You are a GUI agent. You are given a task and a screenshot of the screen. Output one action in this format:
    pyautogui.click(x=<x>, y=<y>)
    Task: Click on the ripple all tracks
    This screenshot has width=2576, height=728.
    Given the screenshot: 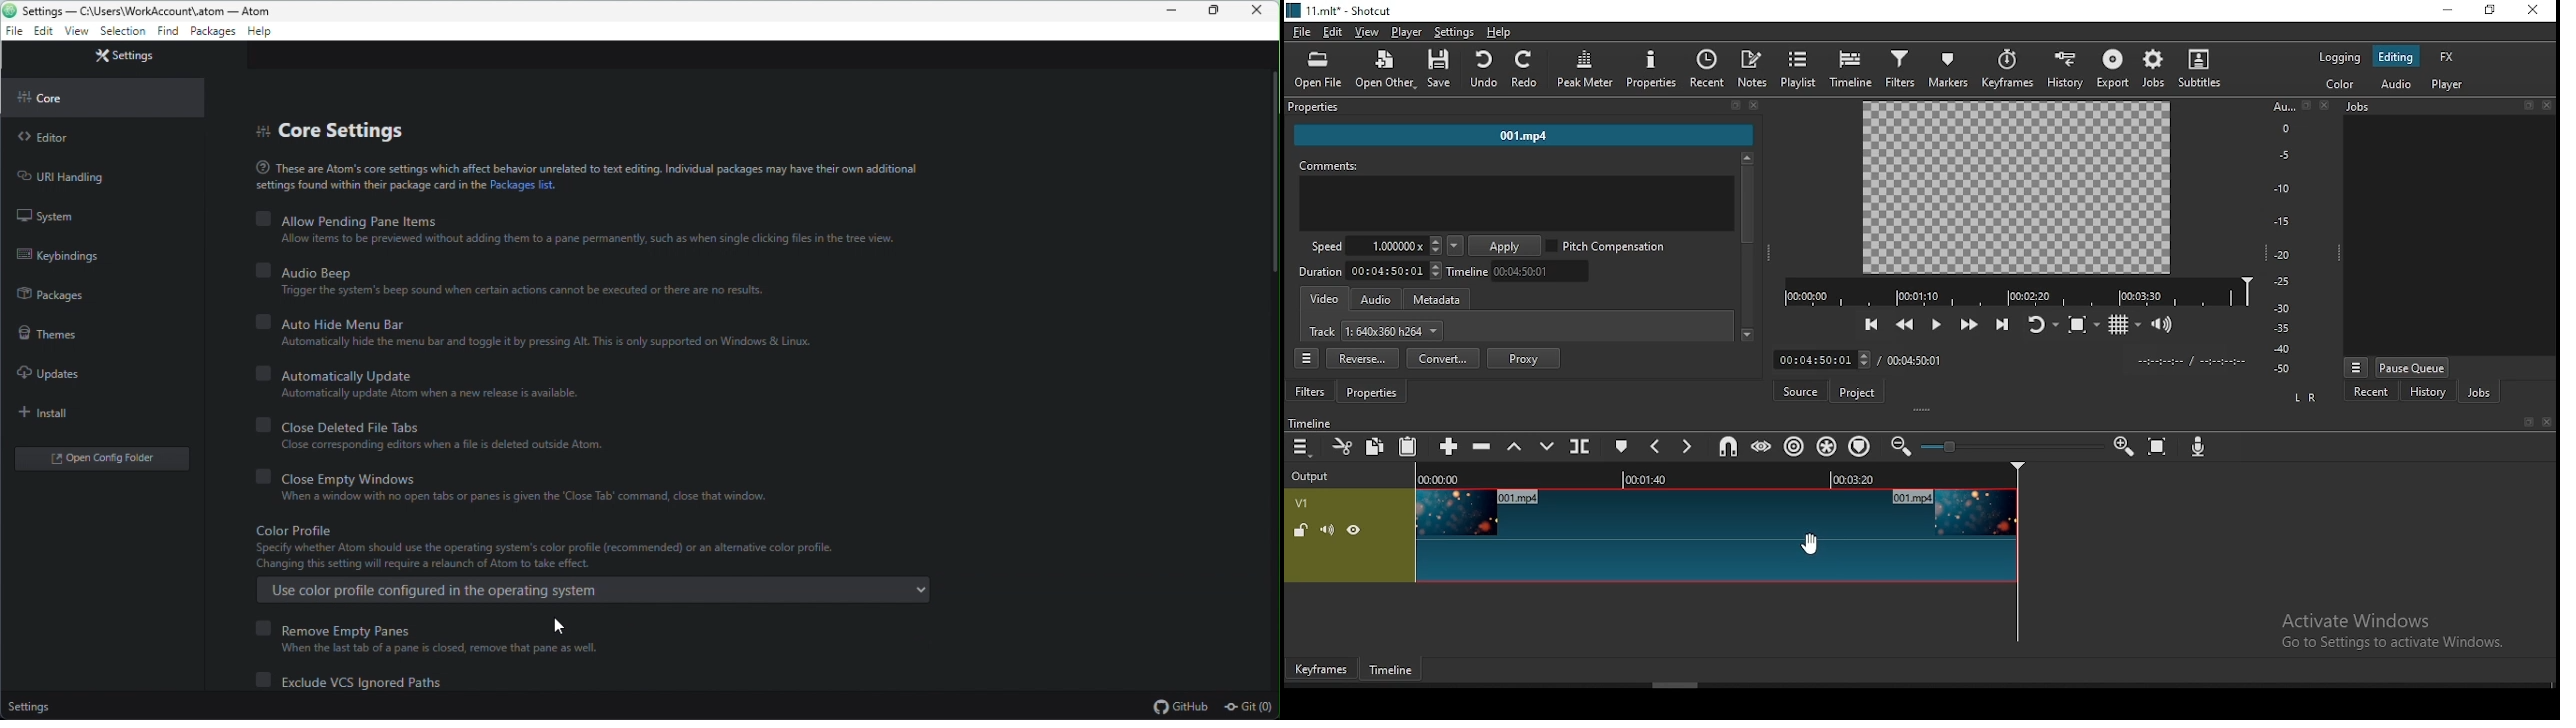 What is the action you would take?
    pyautogui.click(x=1829, y=446)
    